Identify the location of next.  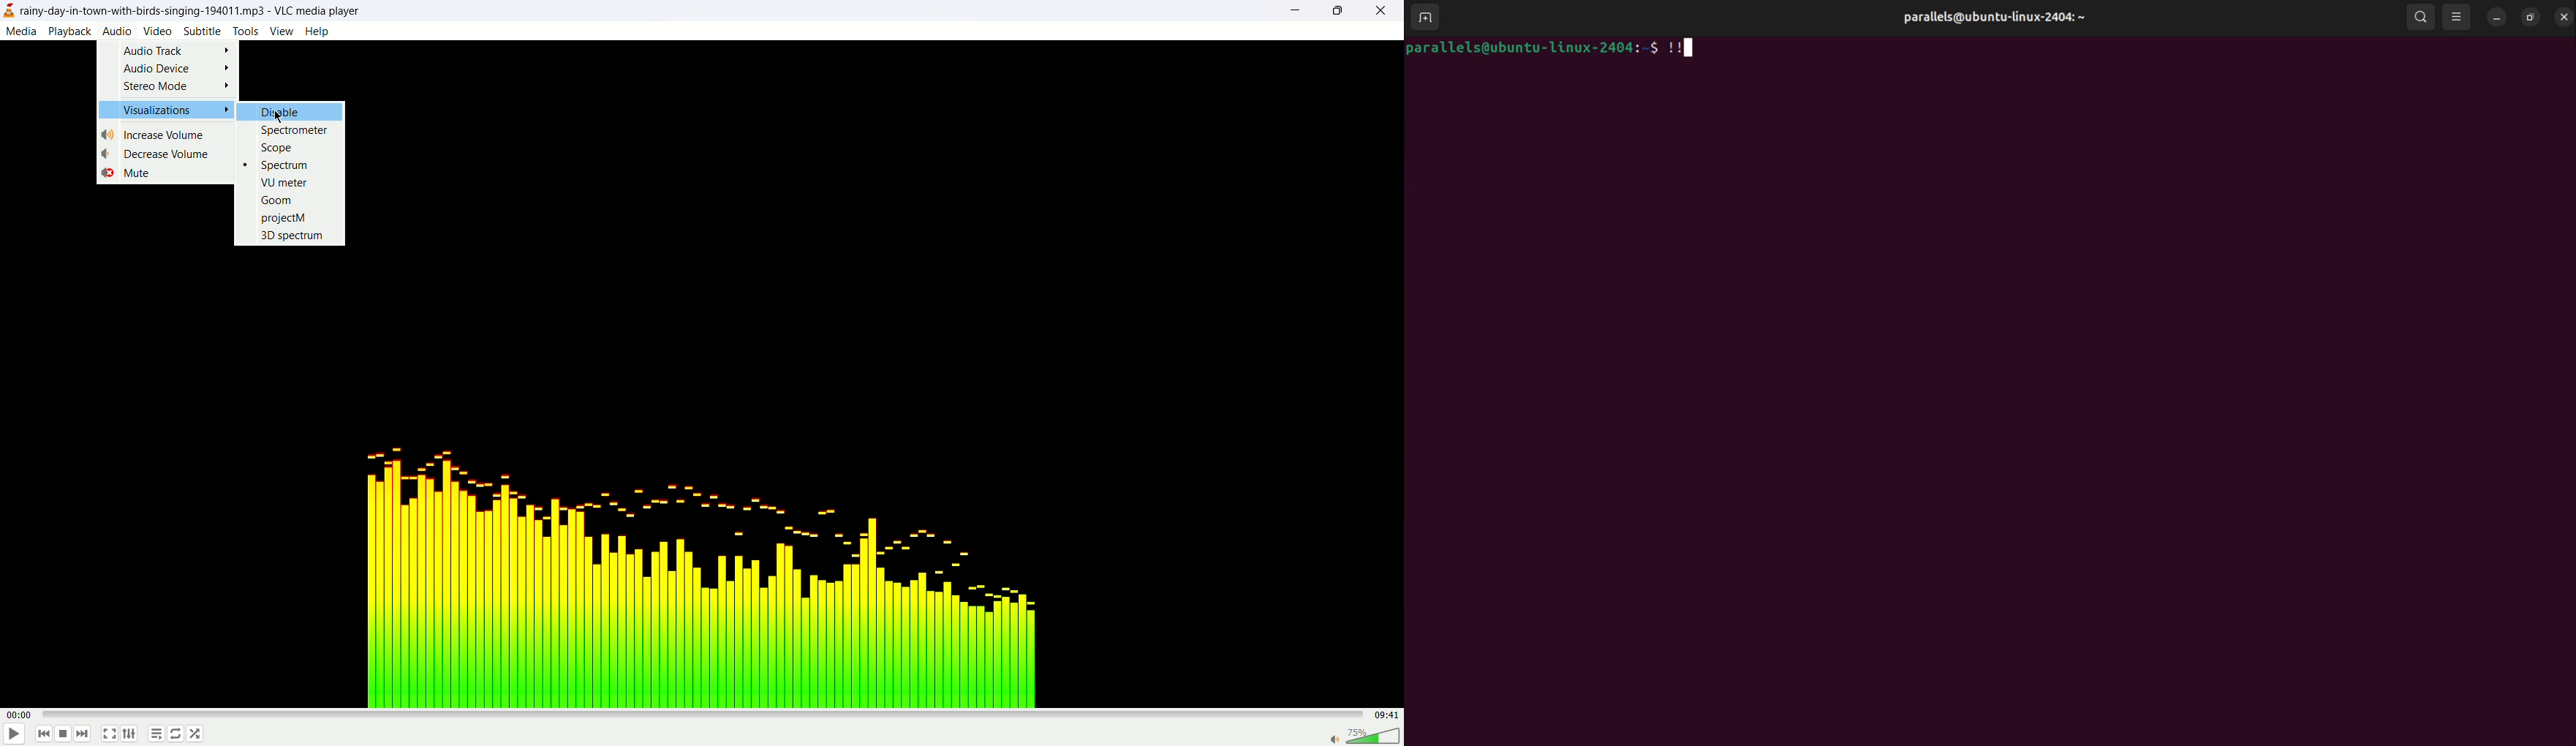
(83, 734).